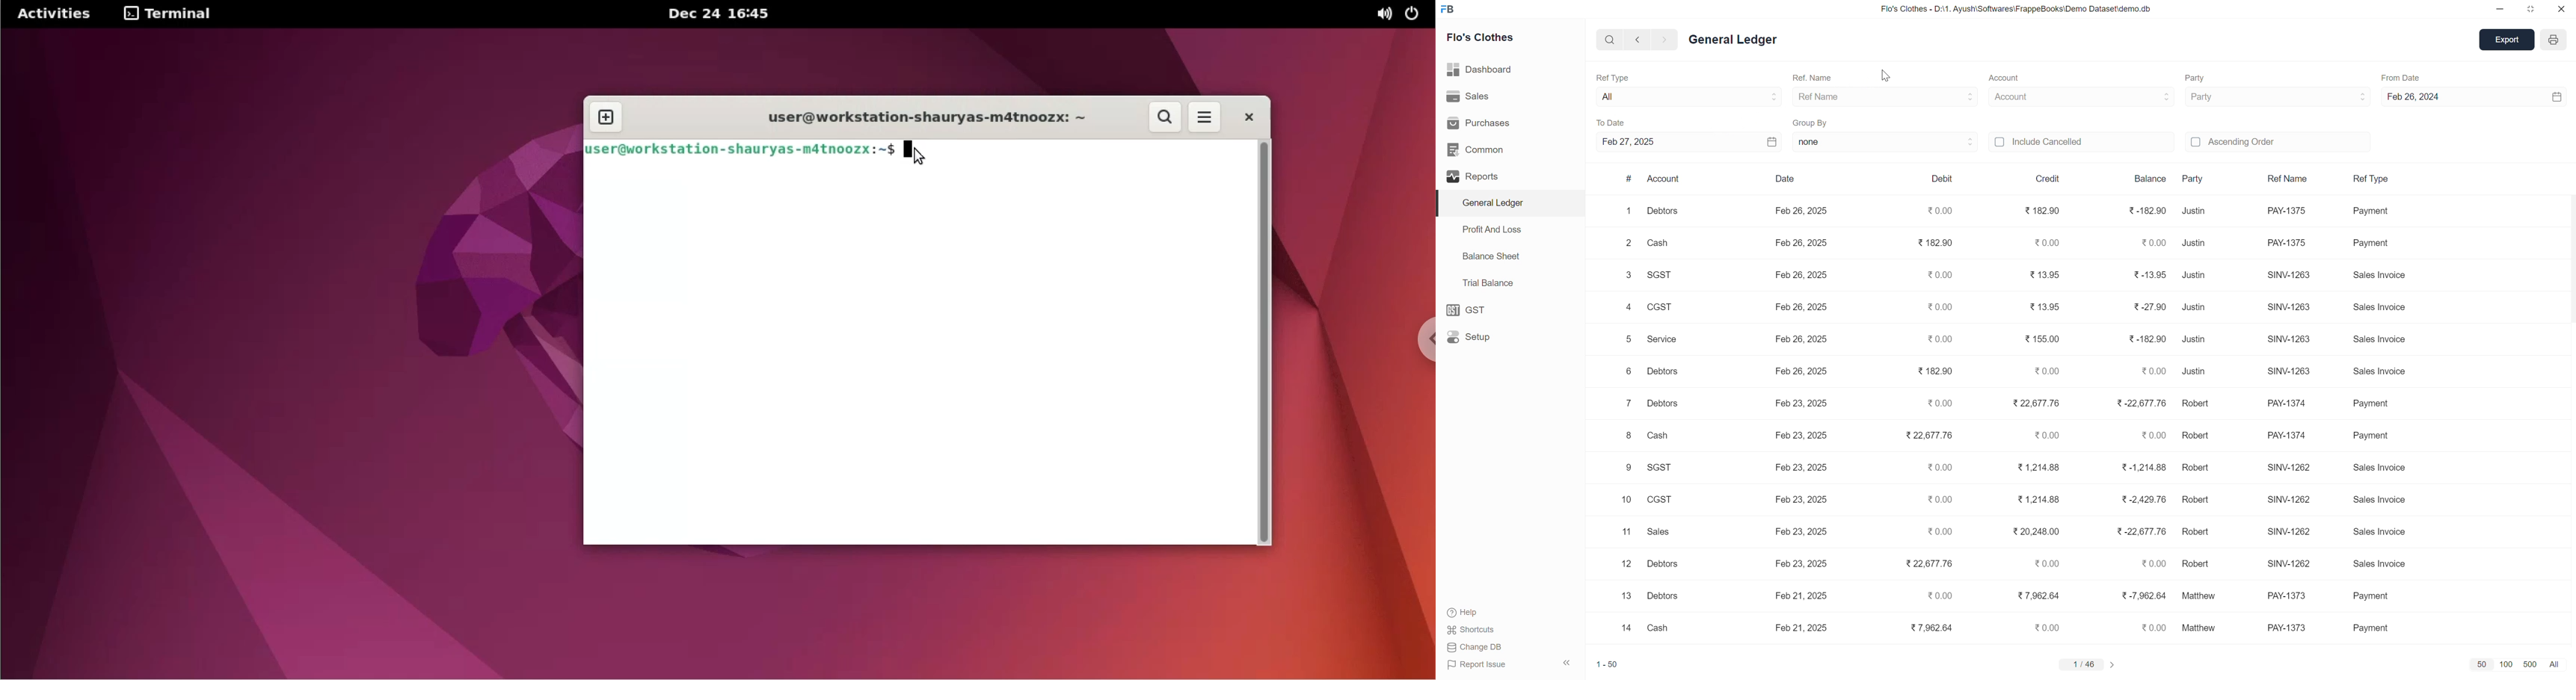  I want to click on CGST, so click(1661, 500).